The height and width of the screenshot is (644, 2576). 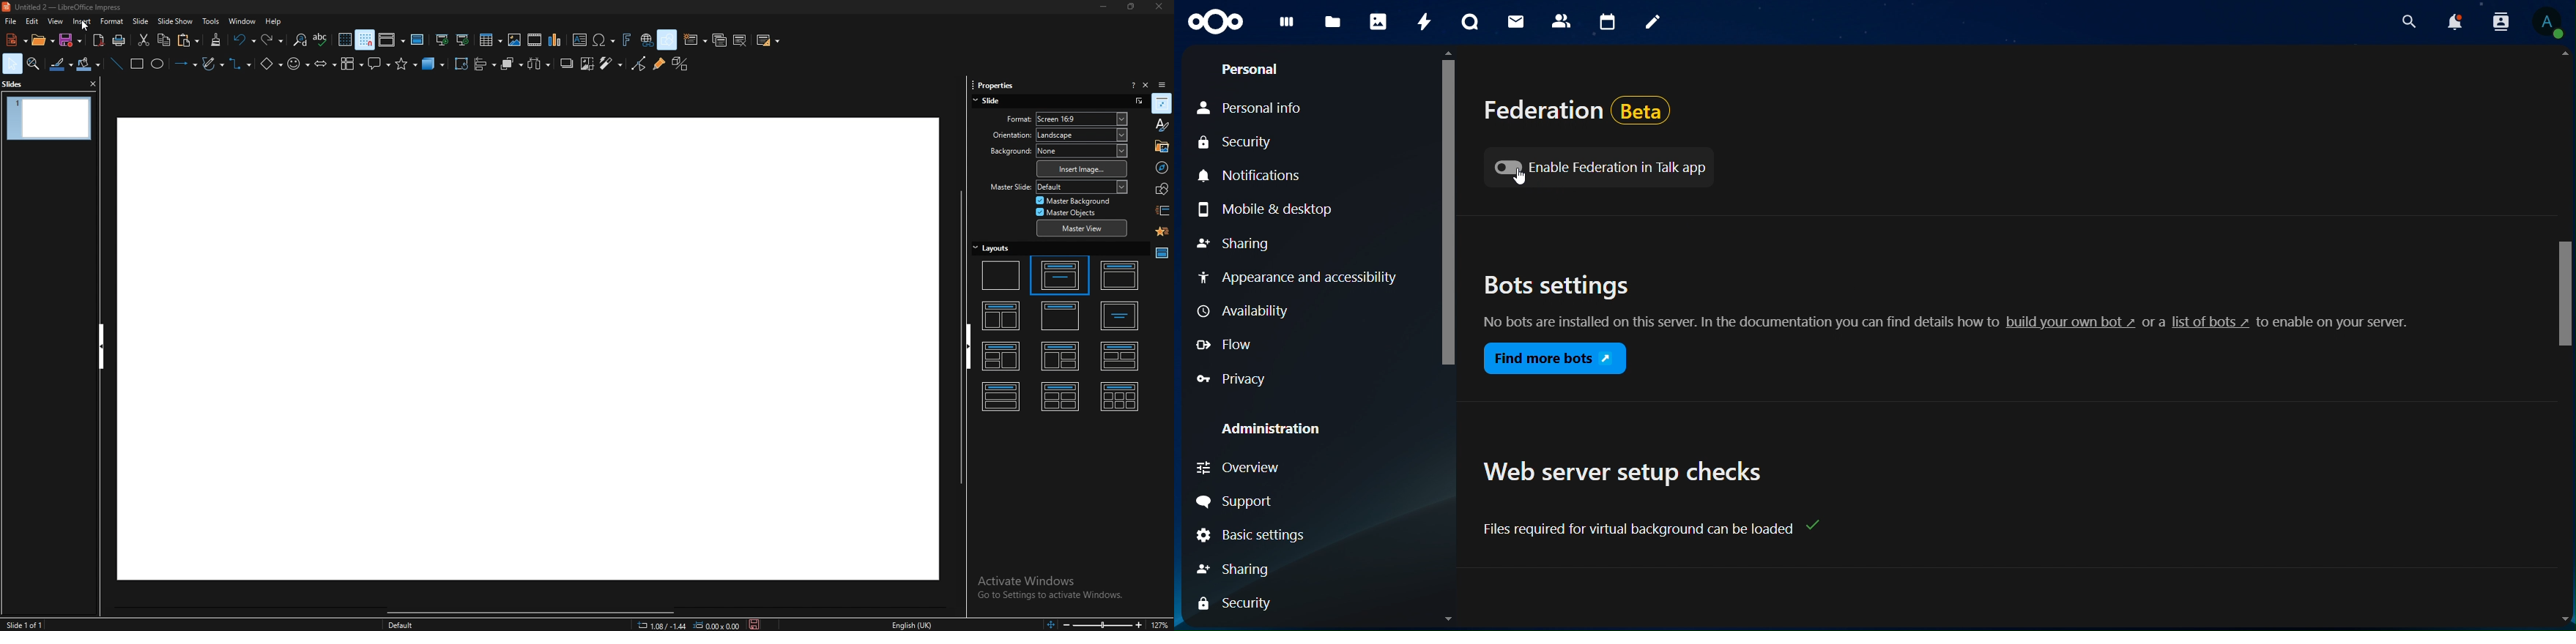 I want to click on lines and arrows, so click(x=185, y=64).